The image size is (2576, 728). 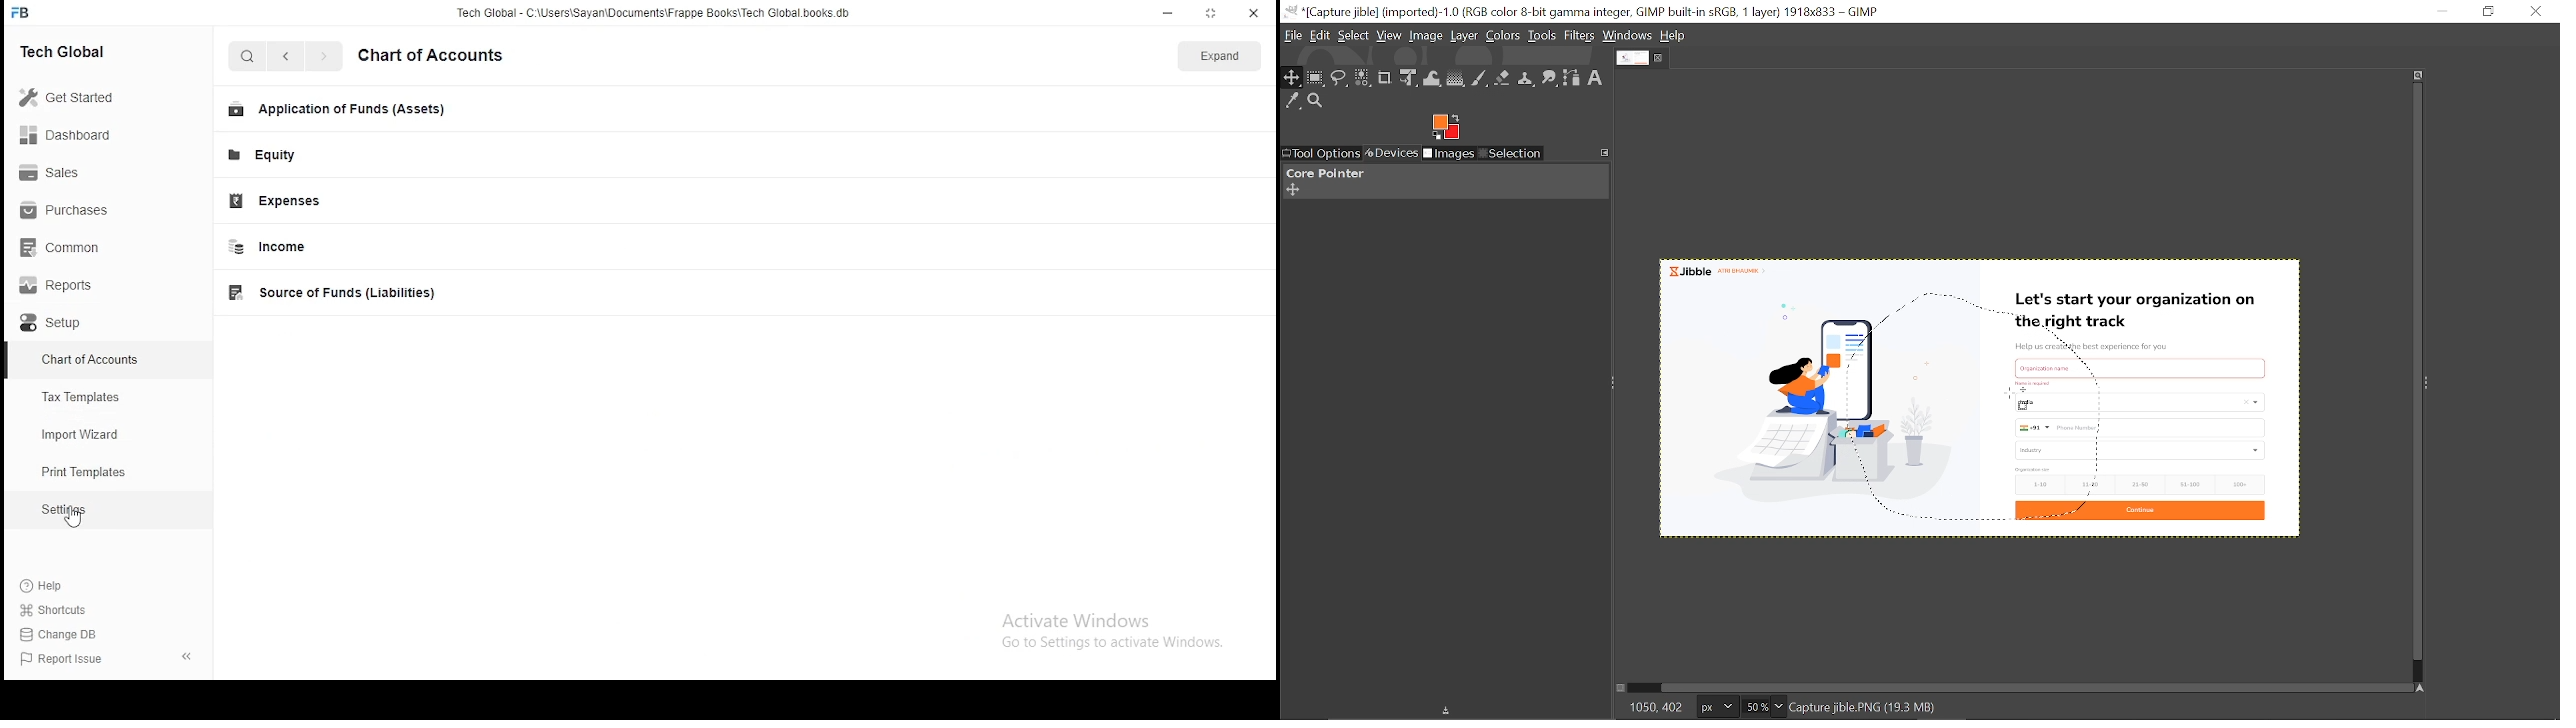 I want to click on Frappe Books logo, so click(x=23, y=13).